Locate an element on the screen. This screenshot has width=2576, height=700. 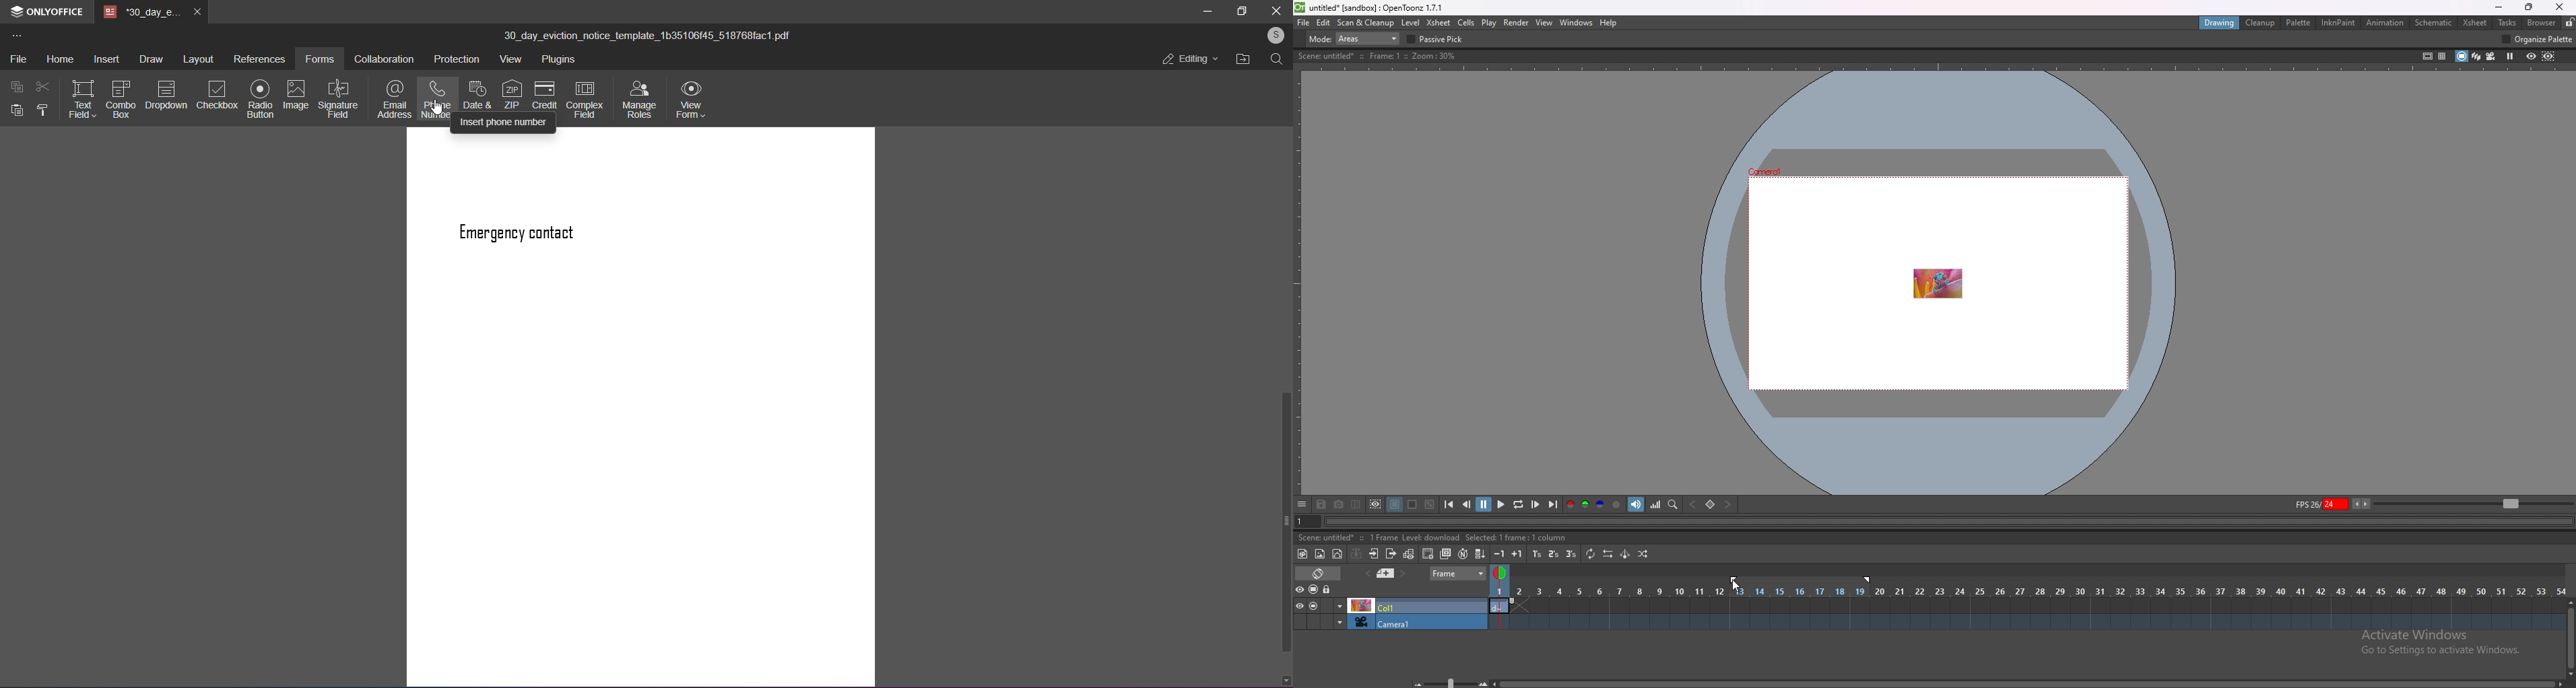
credit is located at coordinates (544, 92).